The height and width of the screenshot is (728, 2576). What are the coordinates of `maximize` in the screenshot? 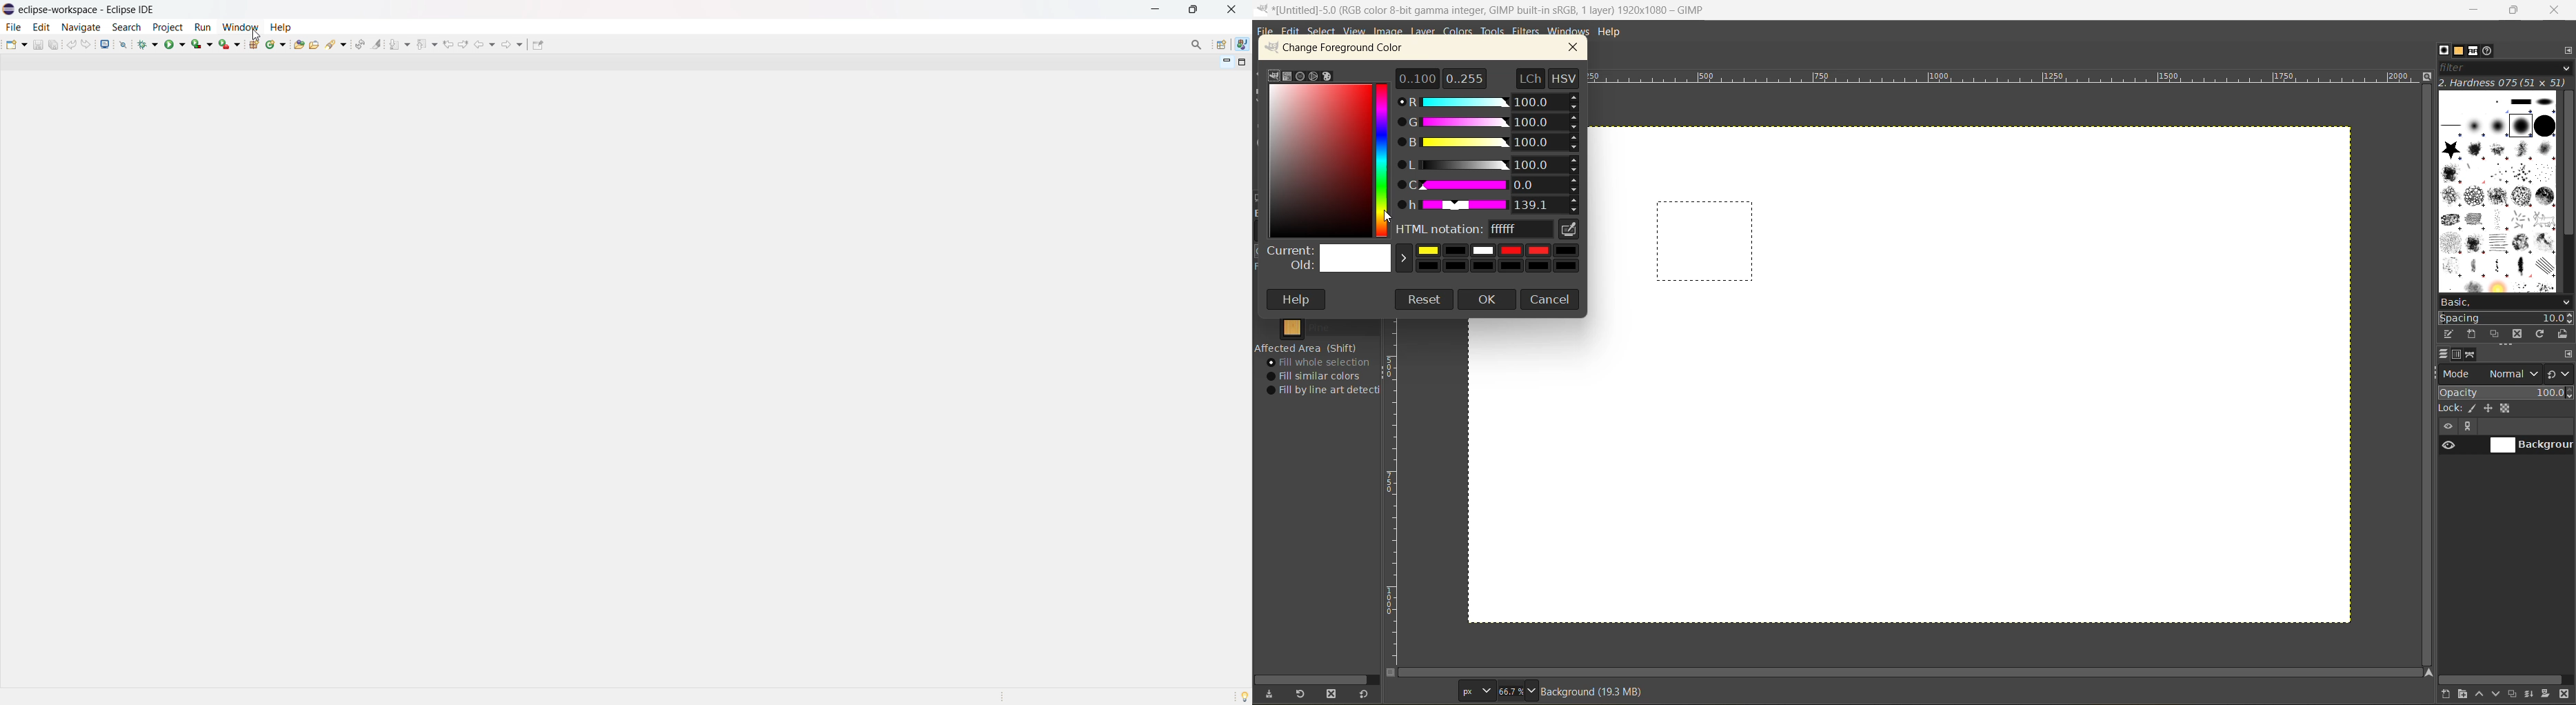 It's located at (2514, 12).